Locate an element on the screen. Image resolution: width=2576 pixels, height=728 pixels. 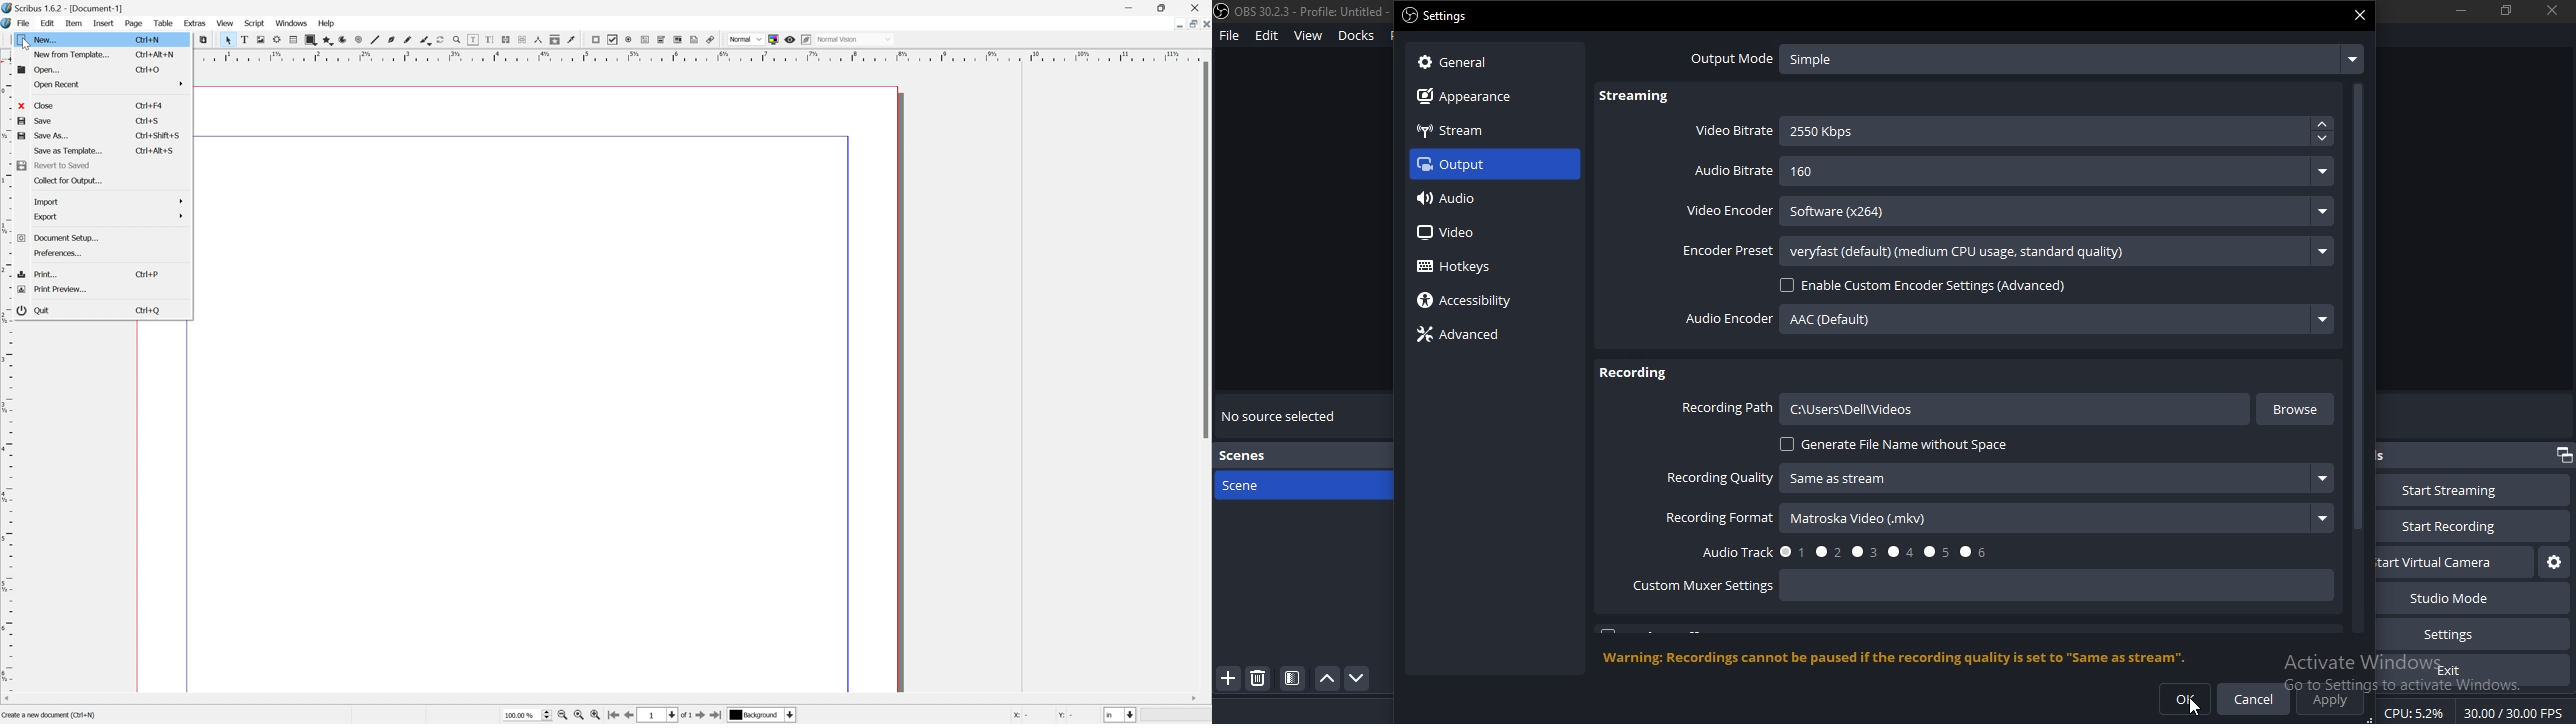
close is located at coordinates (2553, 11).